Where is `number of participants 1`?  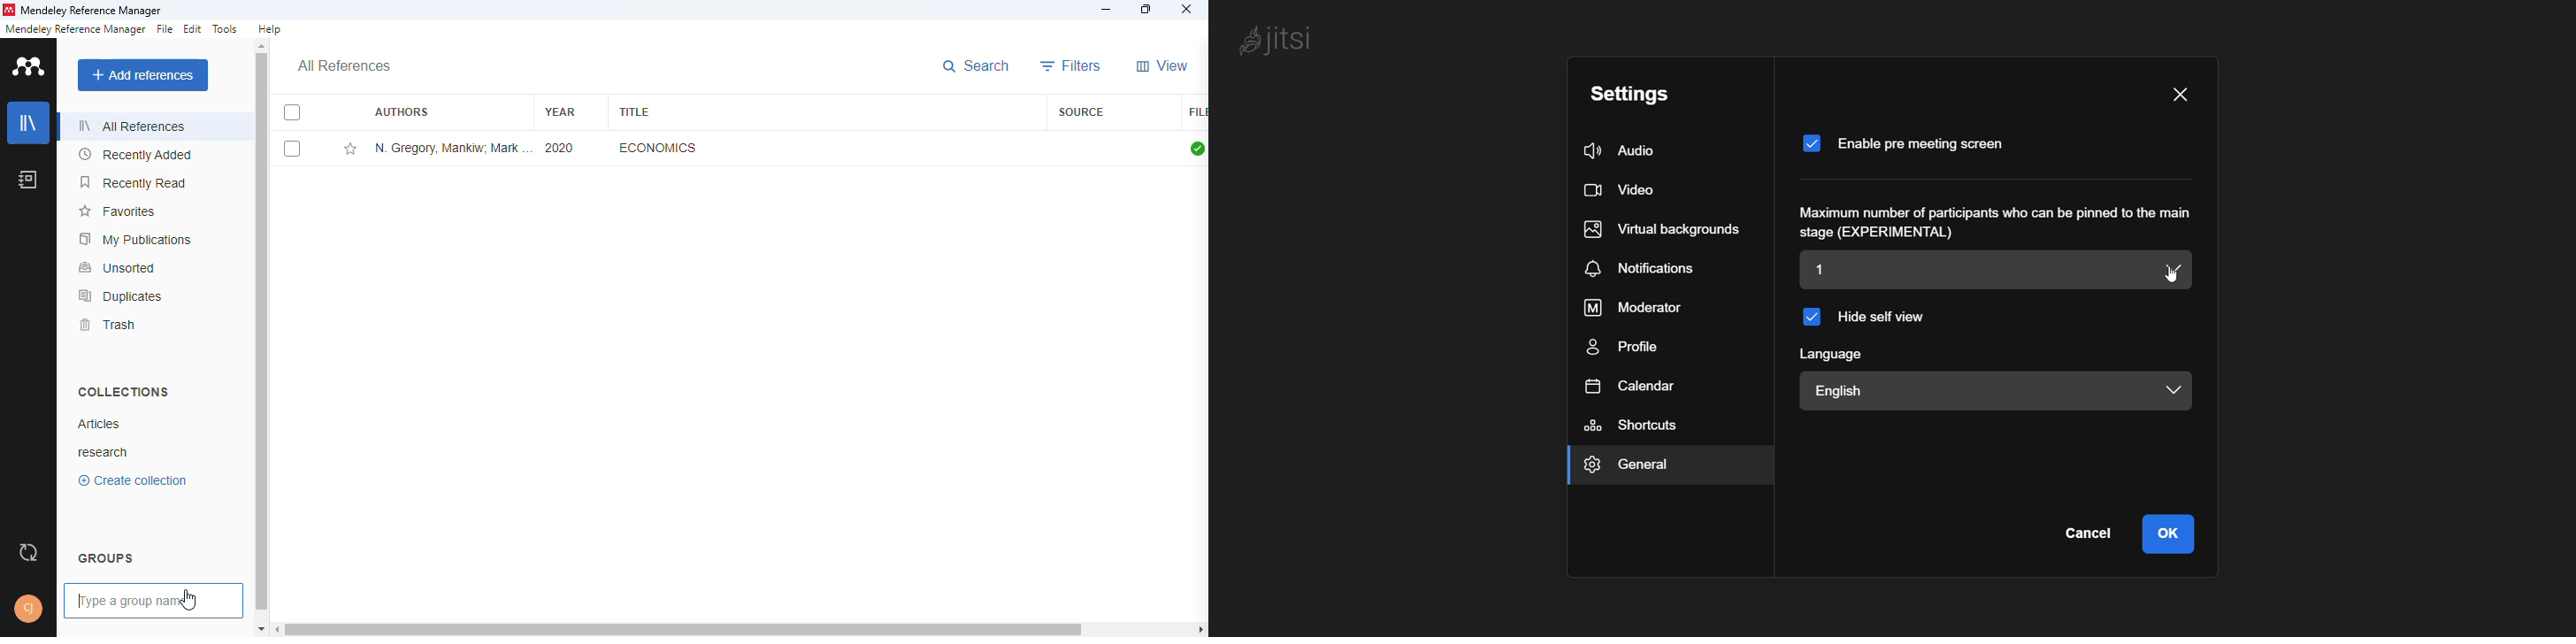 number of participants 1 is located at coordinates (1961, 268).